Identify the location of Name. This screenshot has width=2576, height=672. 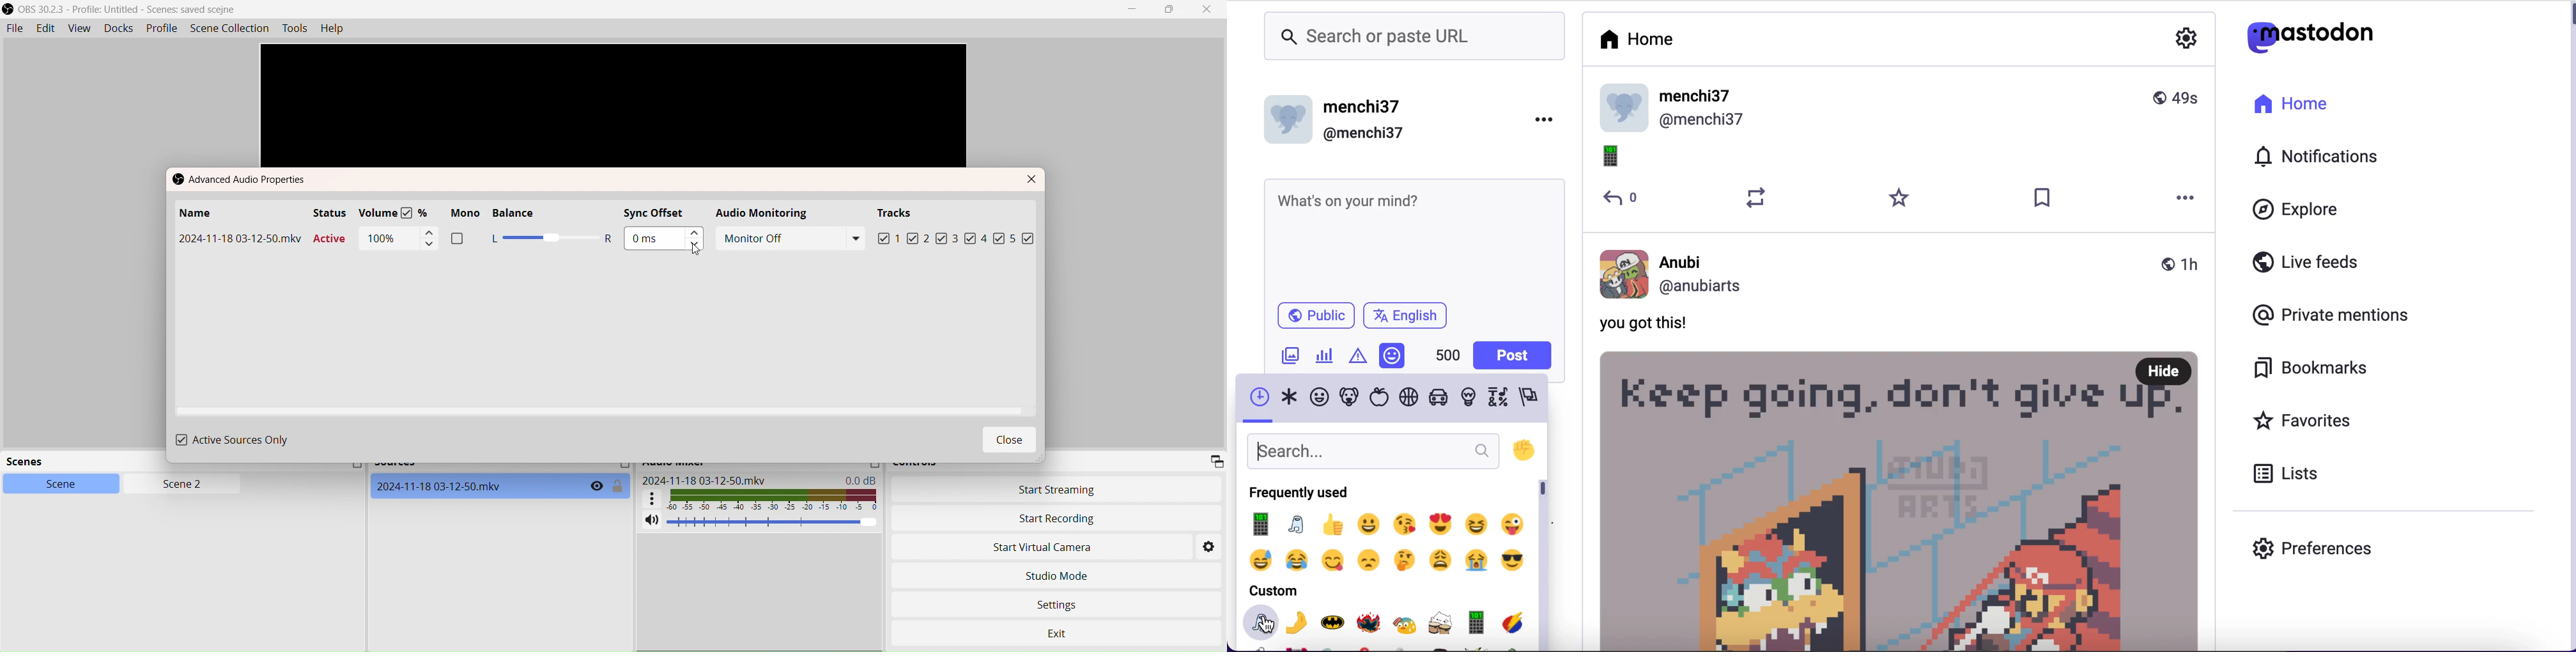
(240, 239).